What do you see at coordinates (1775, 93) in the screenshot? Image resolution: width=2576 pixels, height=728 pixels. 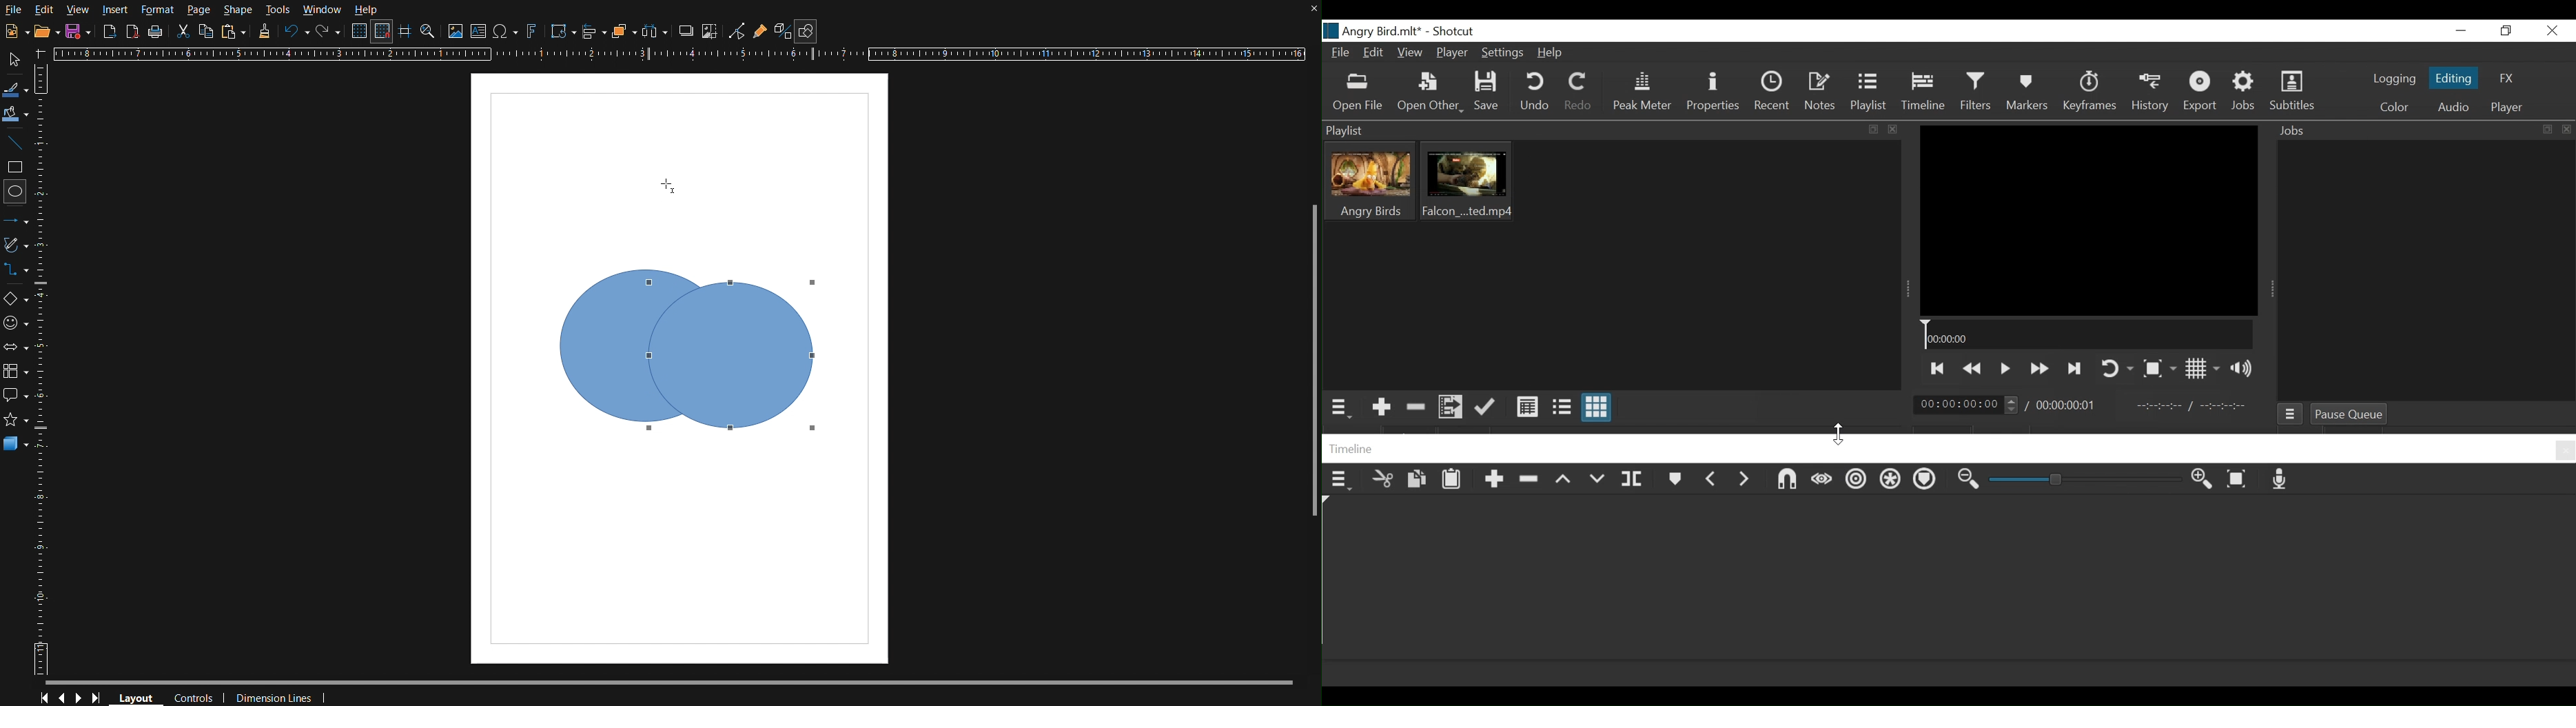 I see `Recent` at bounding box center [1775, 93].